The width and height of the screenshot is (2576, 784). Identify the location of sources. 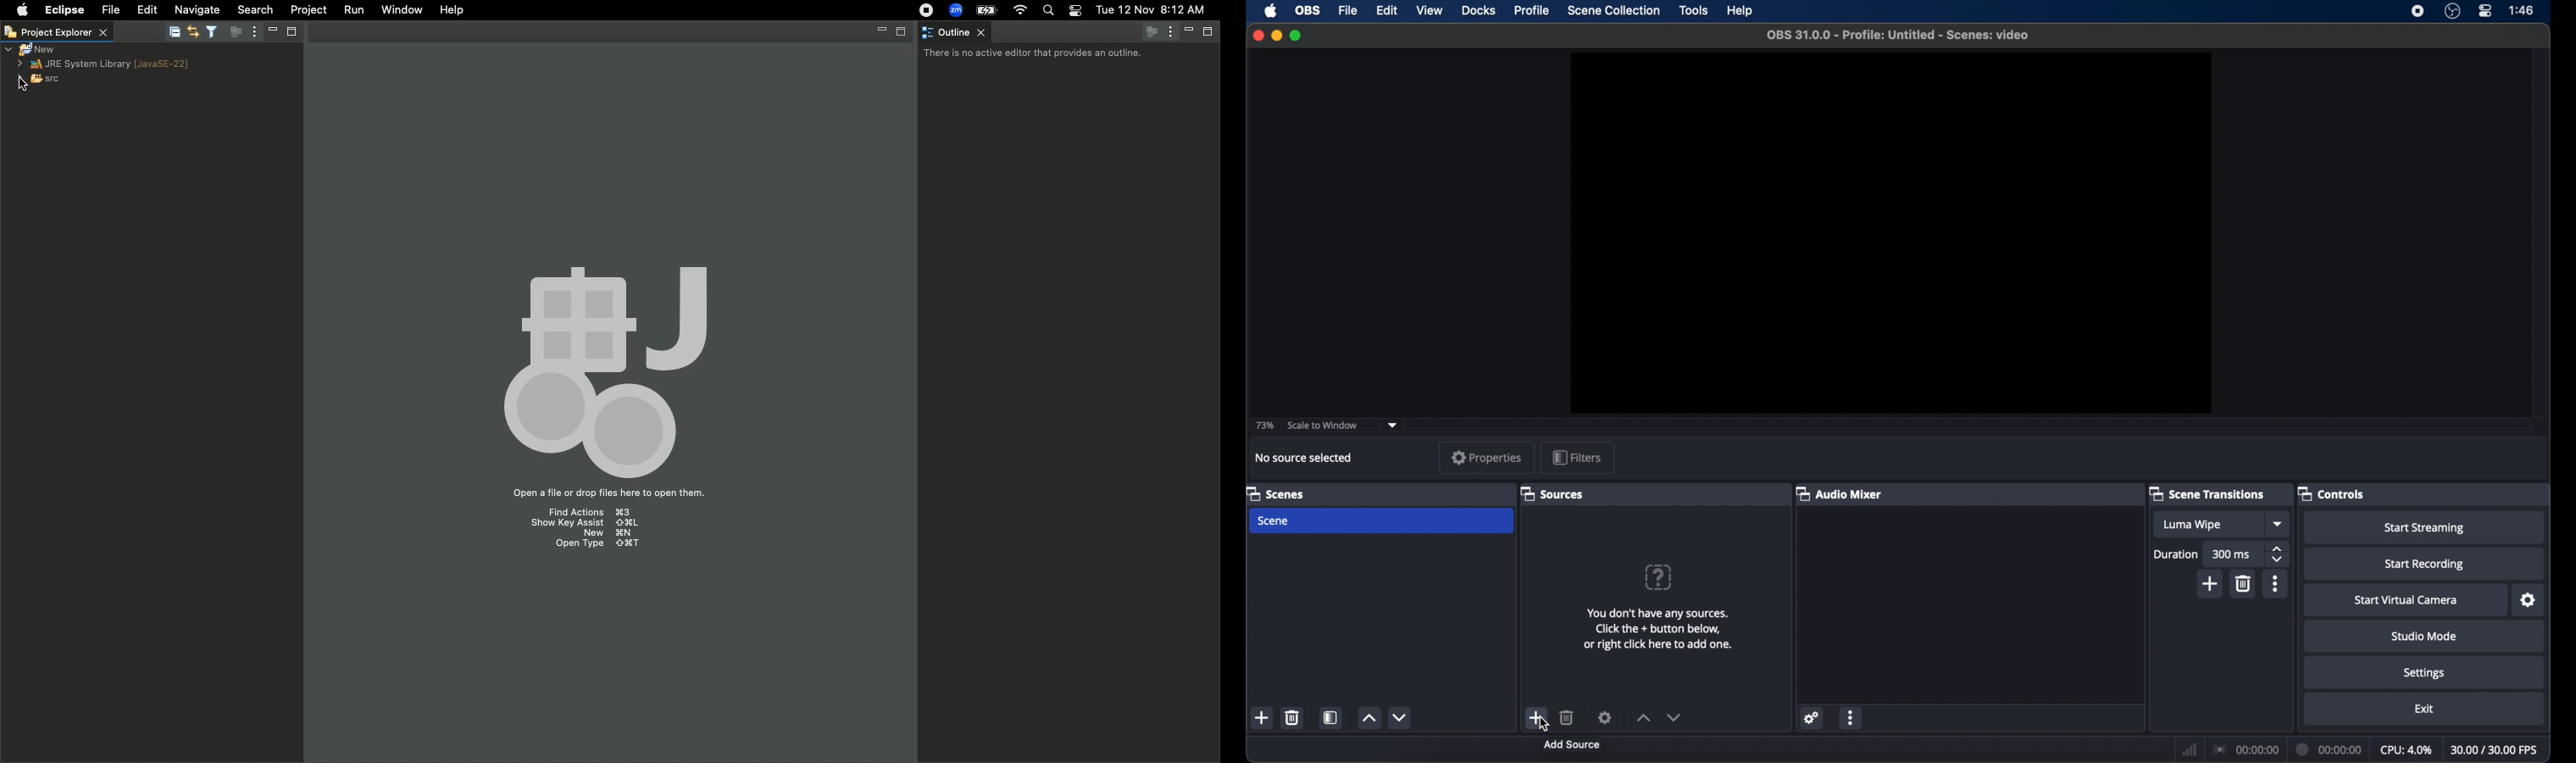
(1552, 495).